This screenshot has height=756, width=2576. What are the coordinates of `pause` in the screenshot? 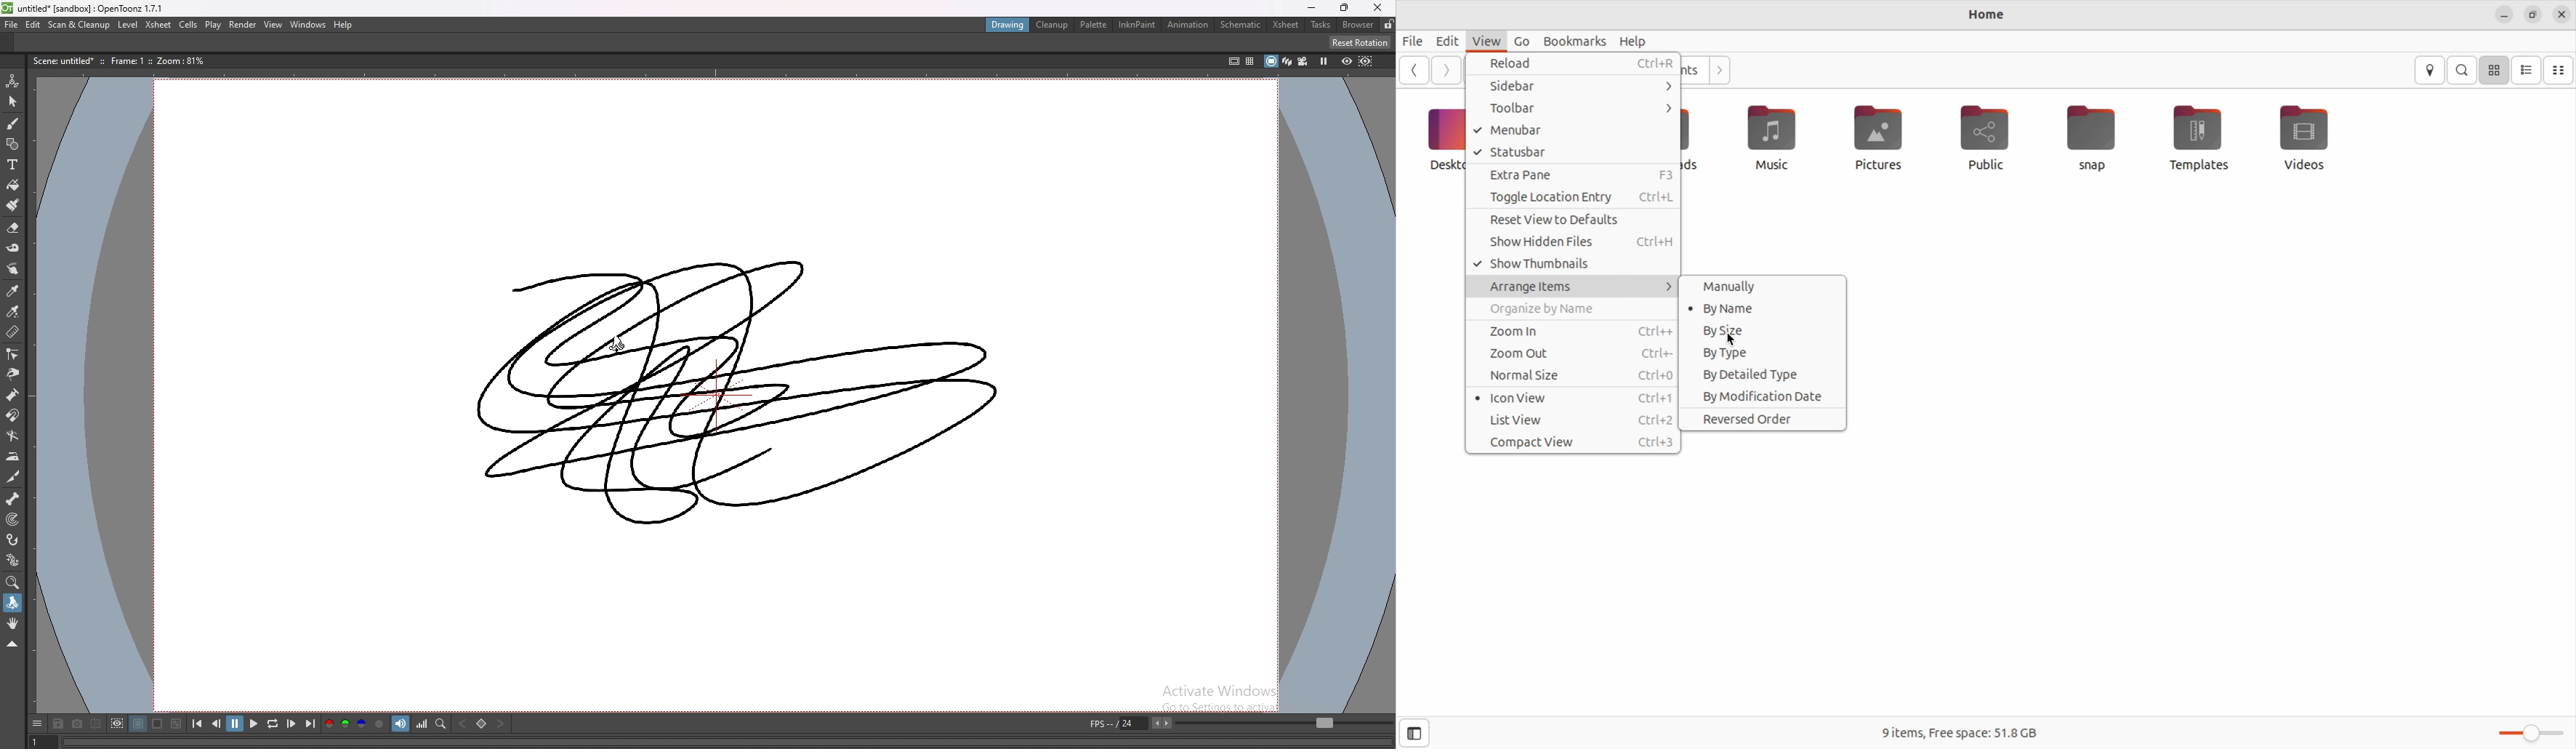 It's located at (236, 725).